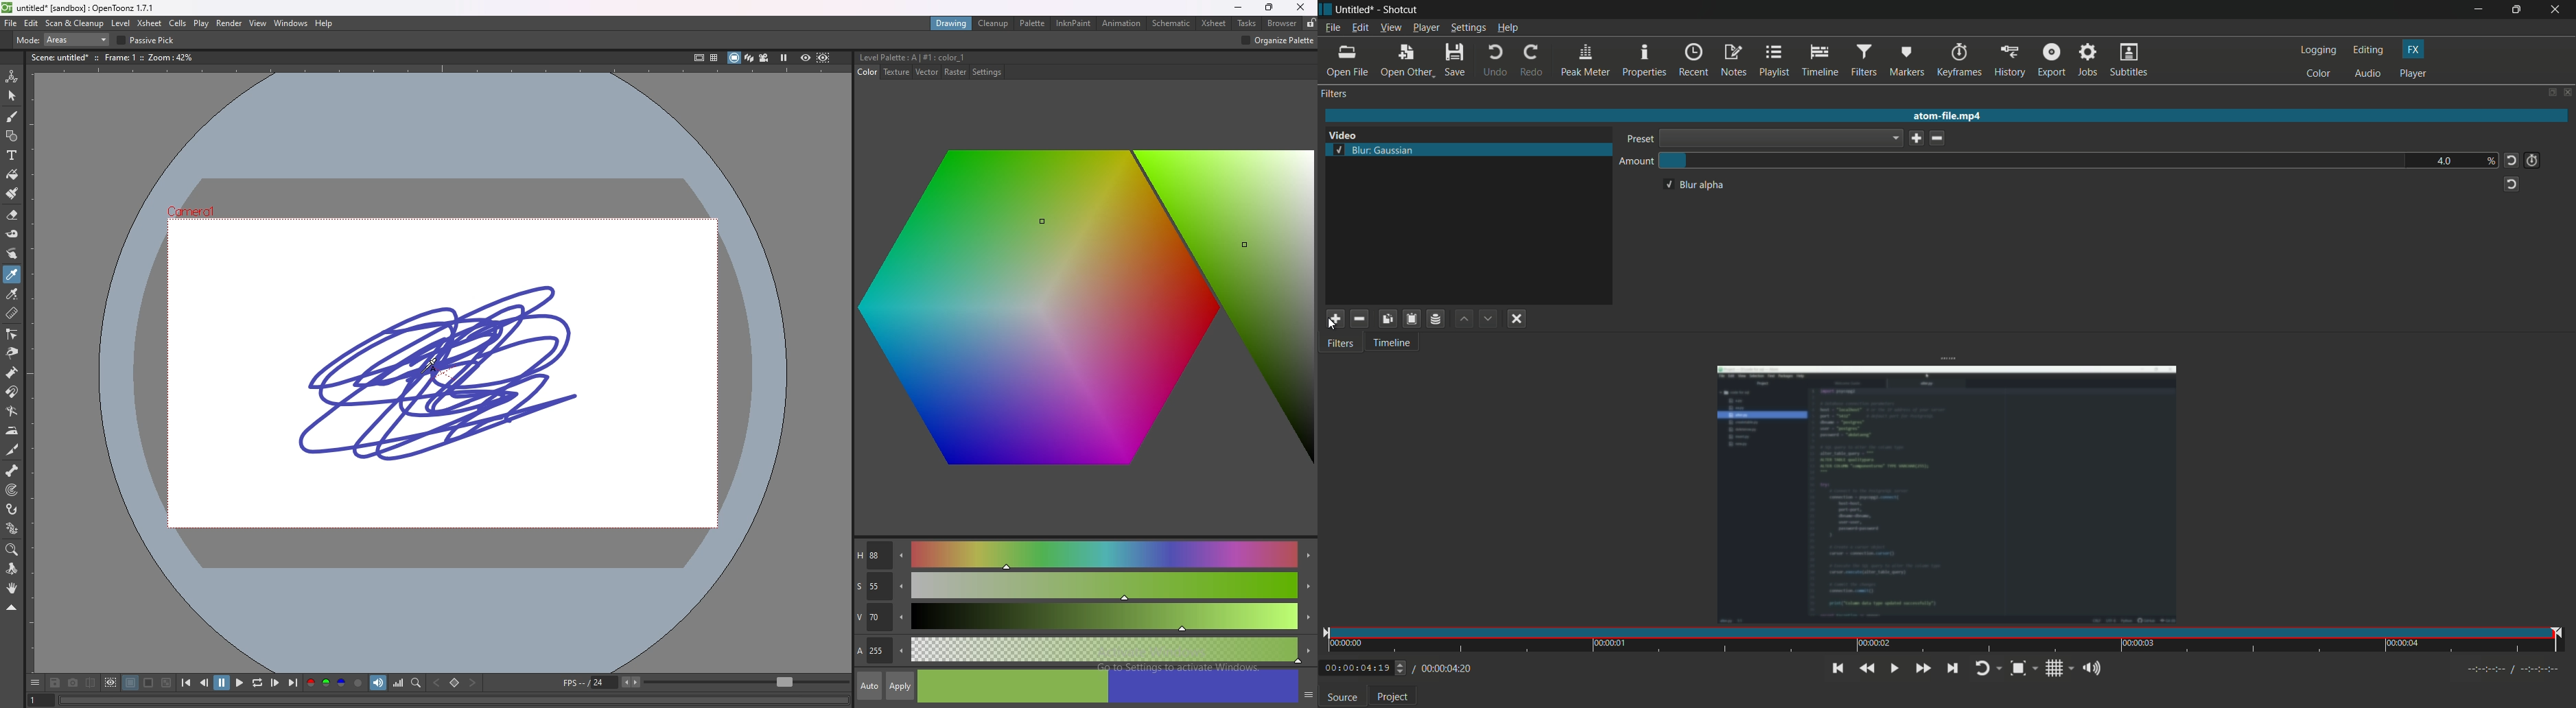 The image size is (2576, 728). Describe the element at coordinates (699, 57) in the screenshot. I see `safe area` at that location.